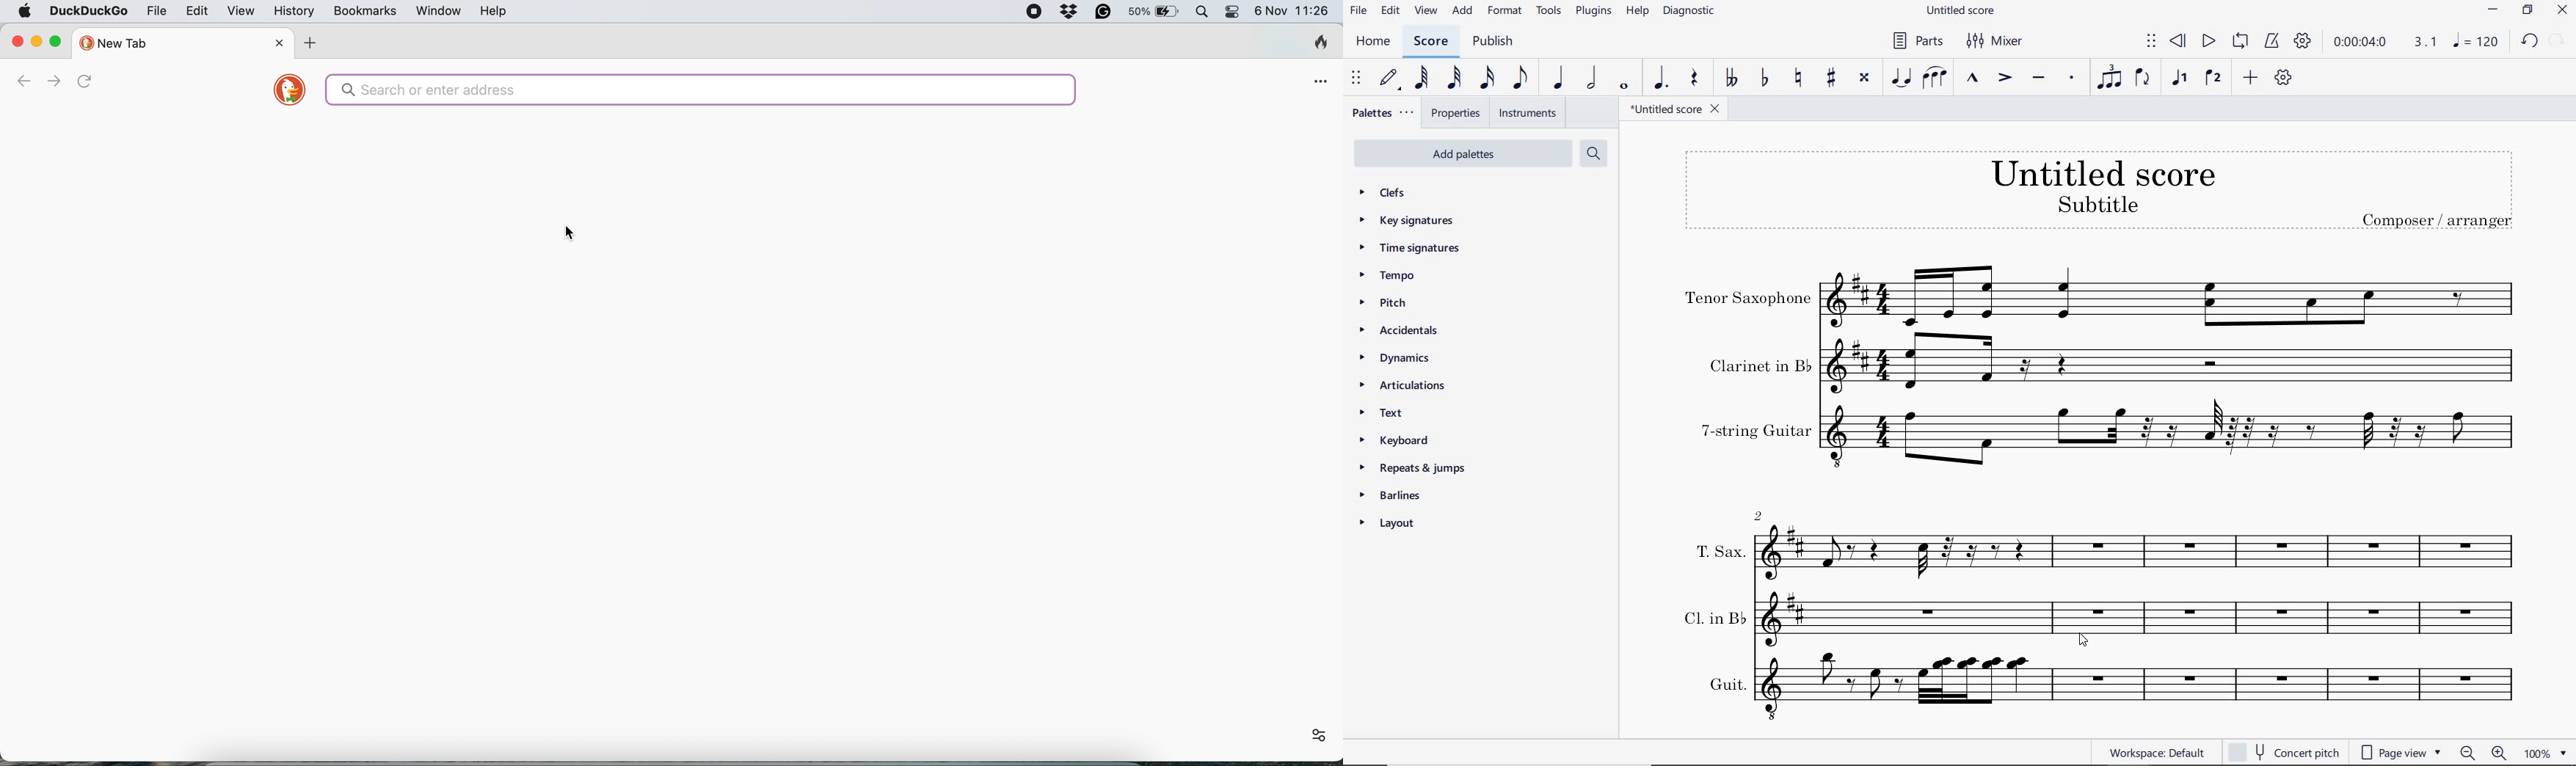 The width and height of the screenshot is (2576, 784). What do you see at coordinates (1460, 153) in the screenshot?
I see `add palettes` at bounding box center [1460, 153].